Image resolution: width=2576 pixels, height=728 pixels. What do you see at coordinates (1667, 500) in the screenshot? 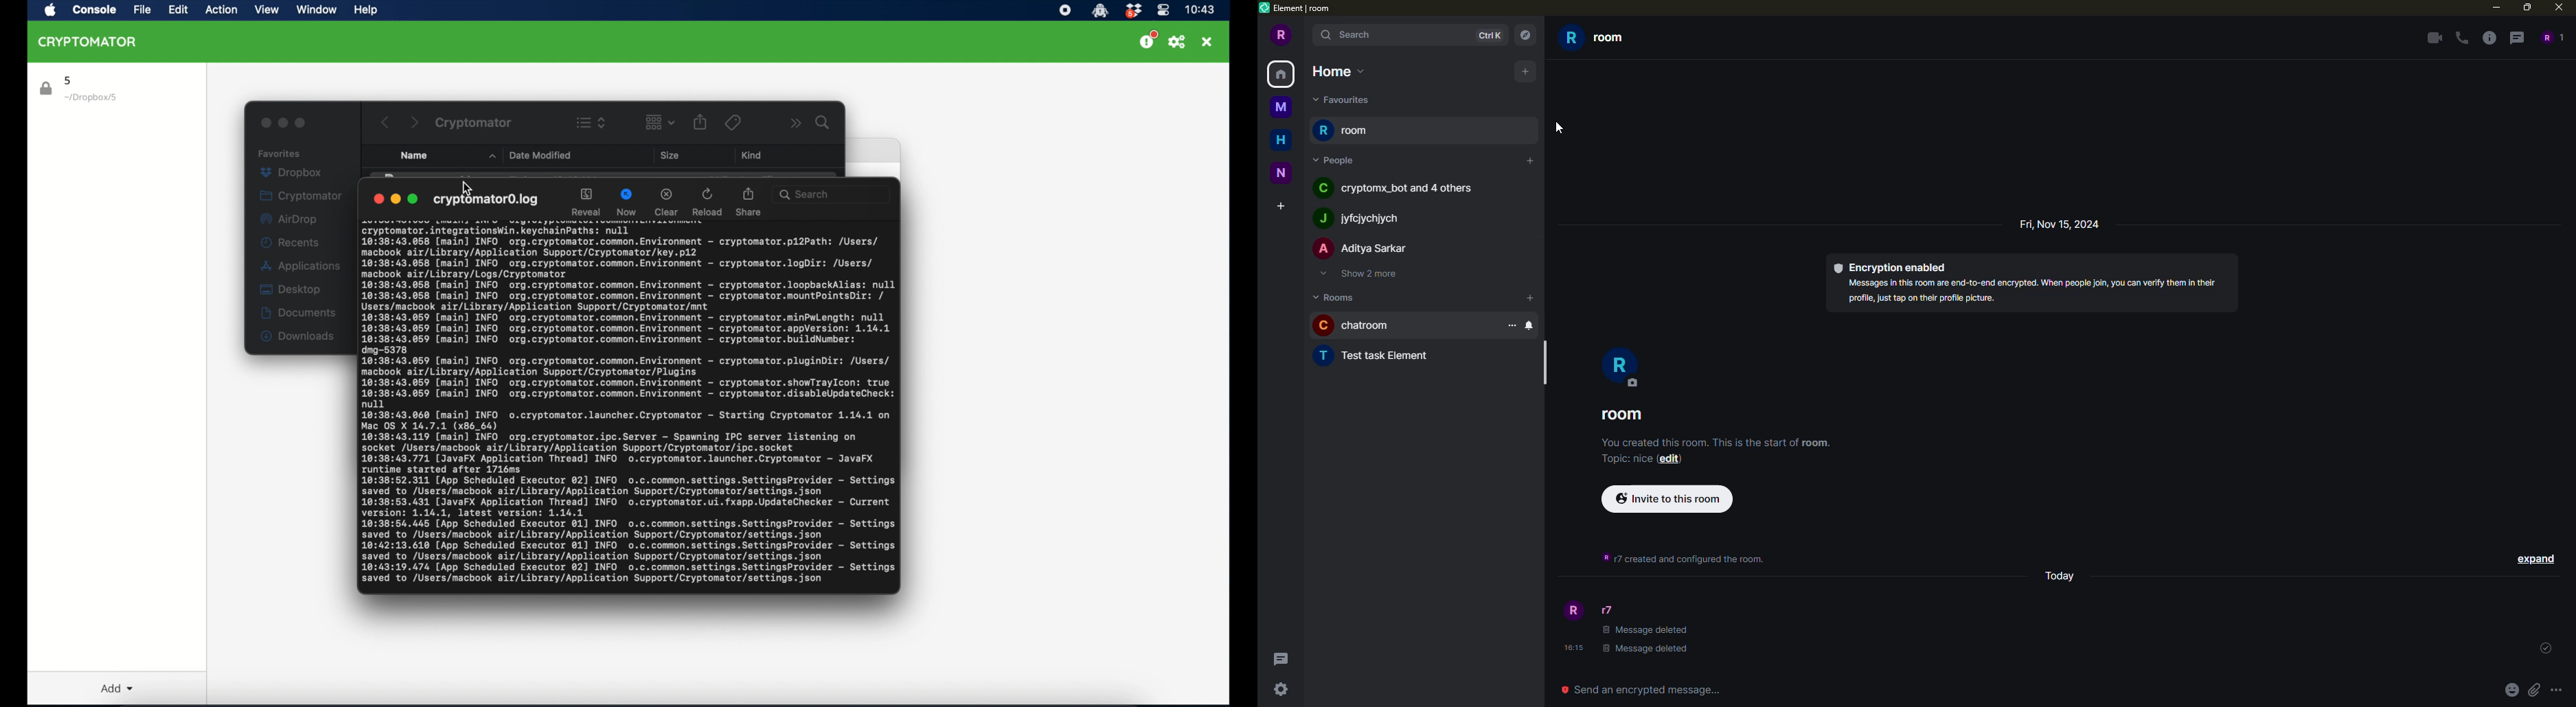
I see `invite to this room` at bounding box center [1667, 500].